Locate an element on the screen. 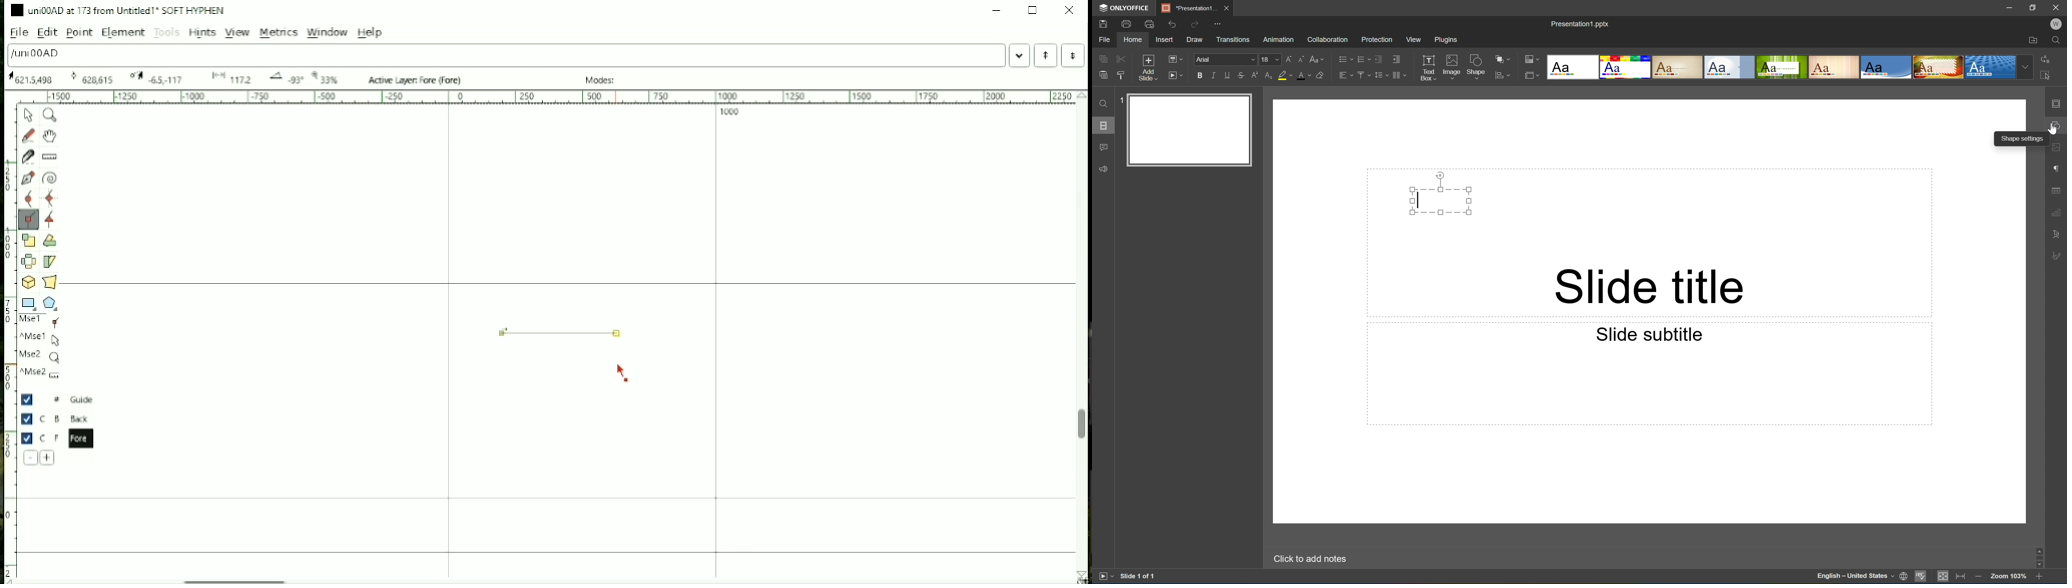 This screenshot has height=588, width=2072. Protection is located at coordinates (1376, 39).